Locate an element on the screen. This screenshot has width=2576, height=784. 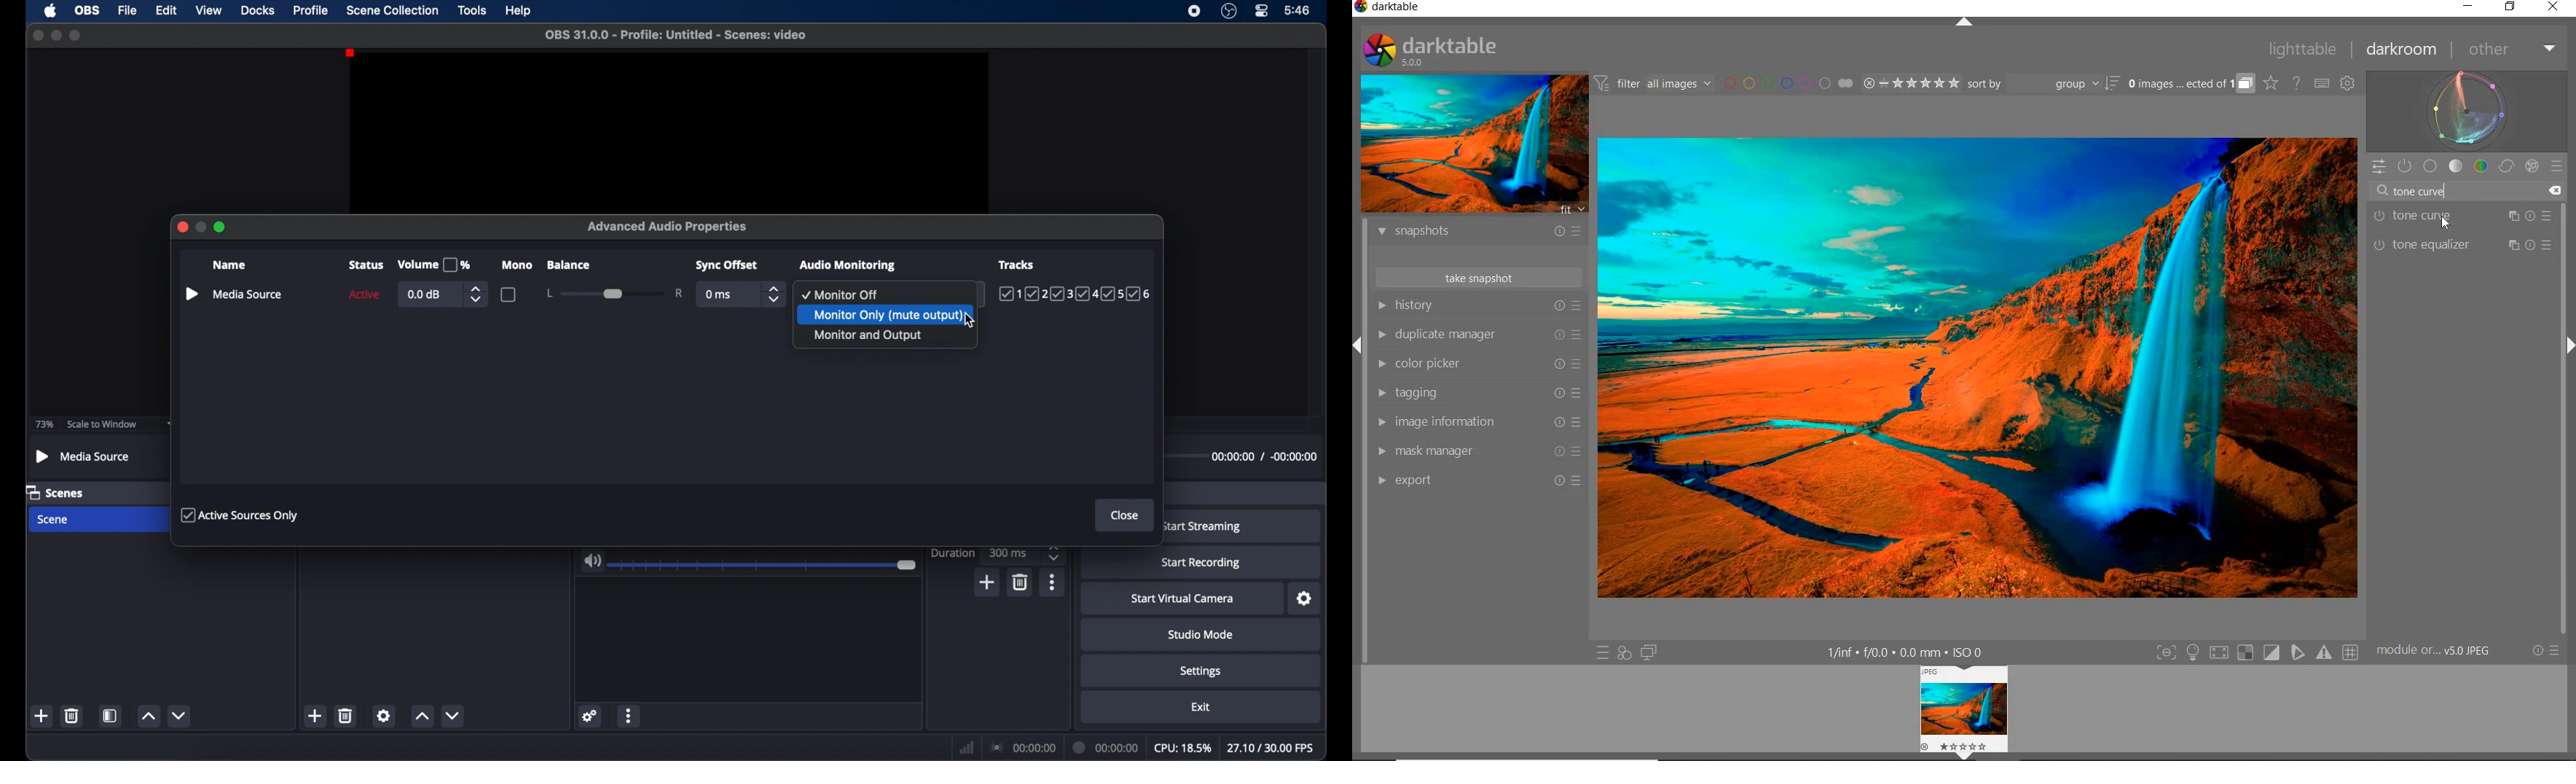
close is located at coordinates (1125, 515).